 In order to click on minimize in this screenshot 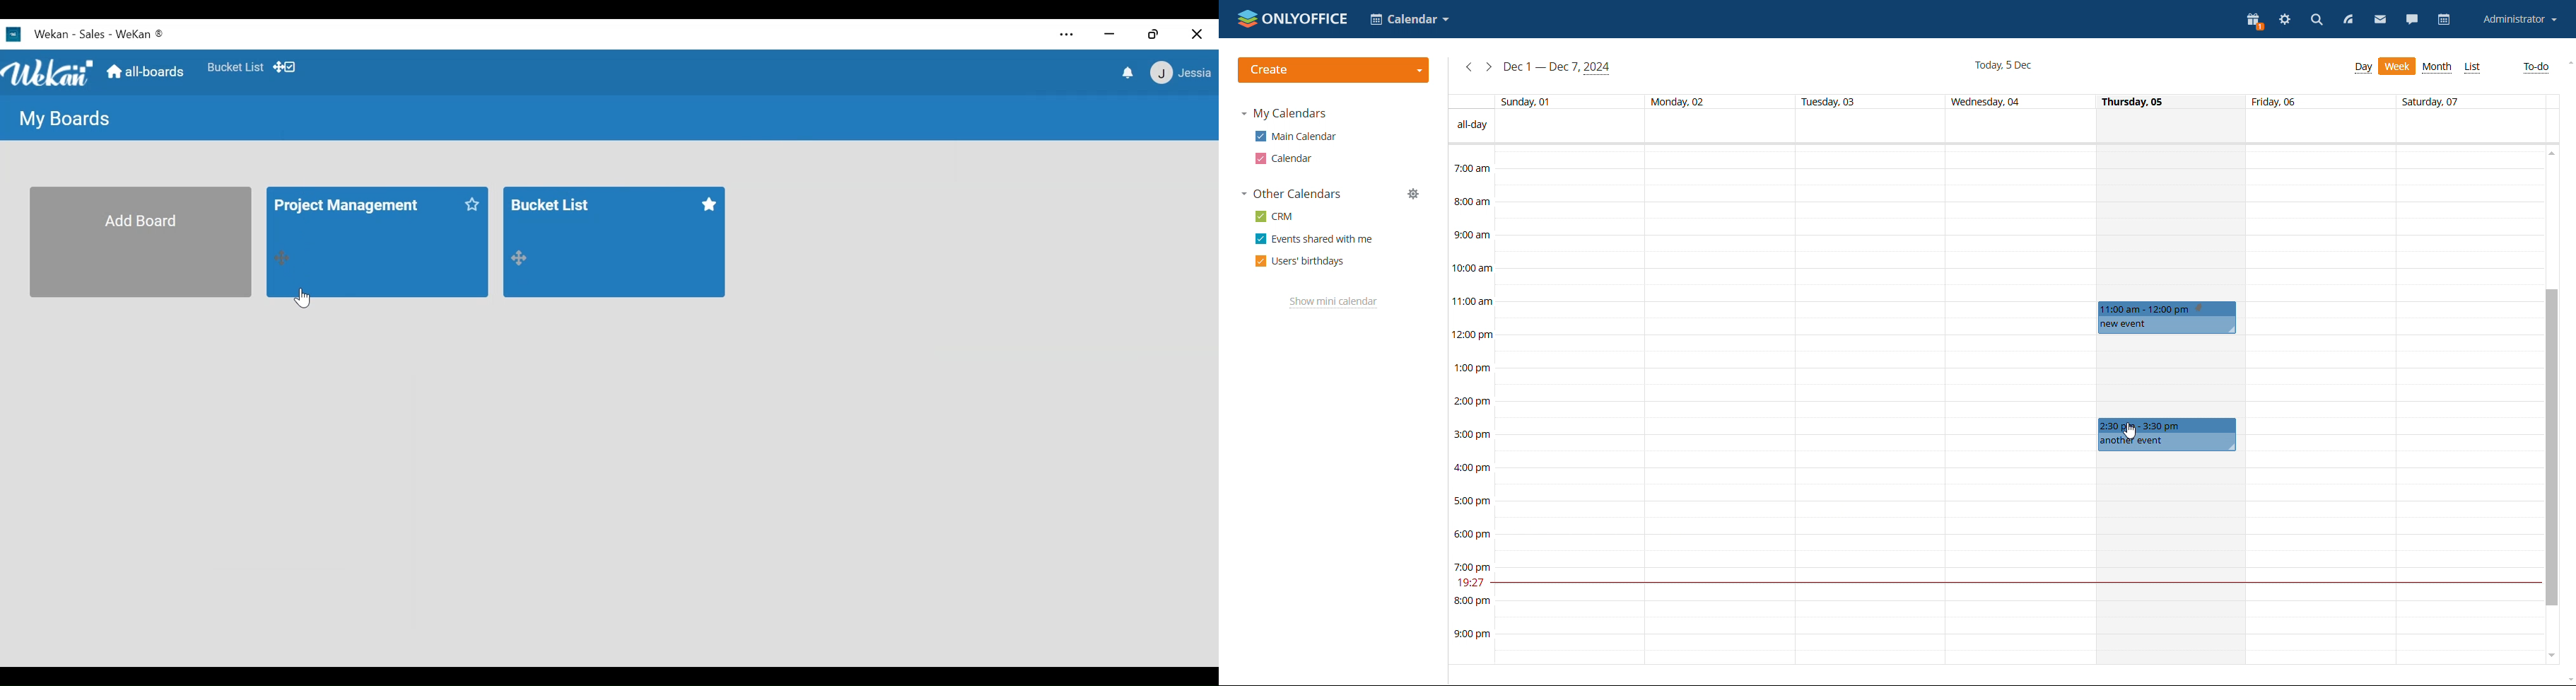, I will do `click(1107, 34)`.